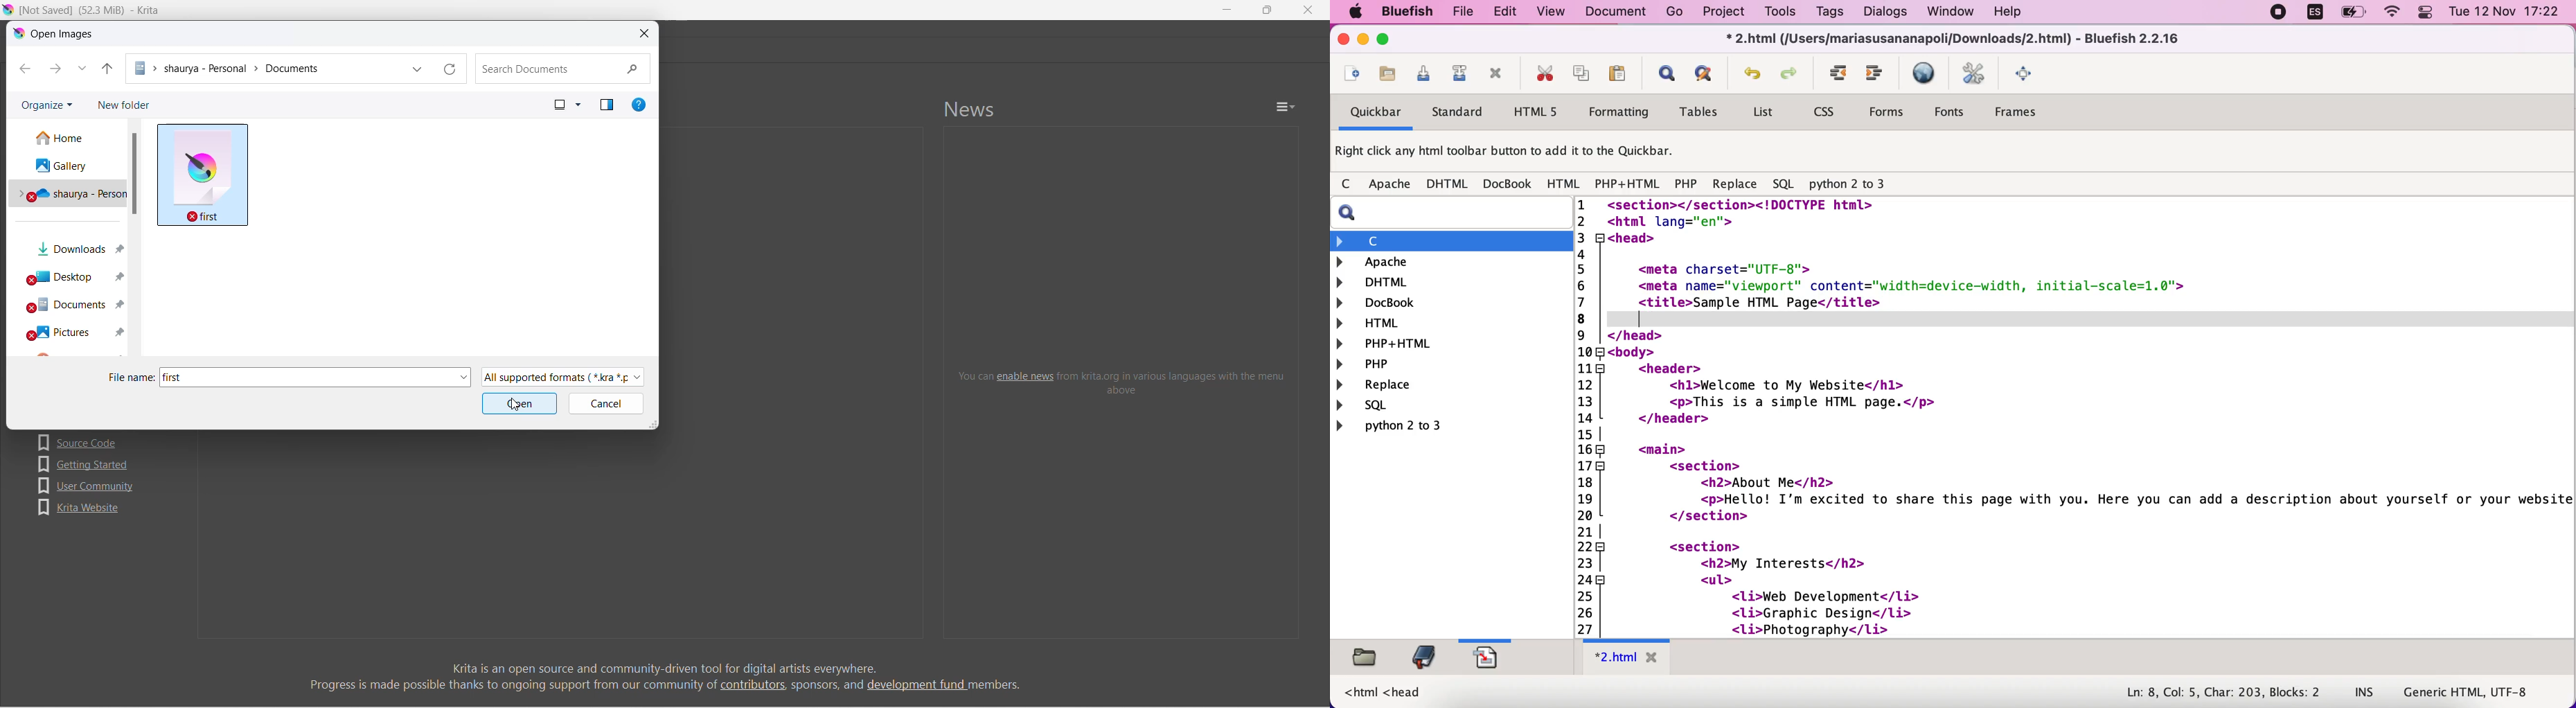  Describe the element at coordinates (2364, 694) in the screenshot. I see `ins` at that location.